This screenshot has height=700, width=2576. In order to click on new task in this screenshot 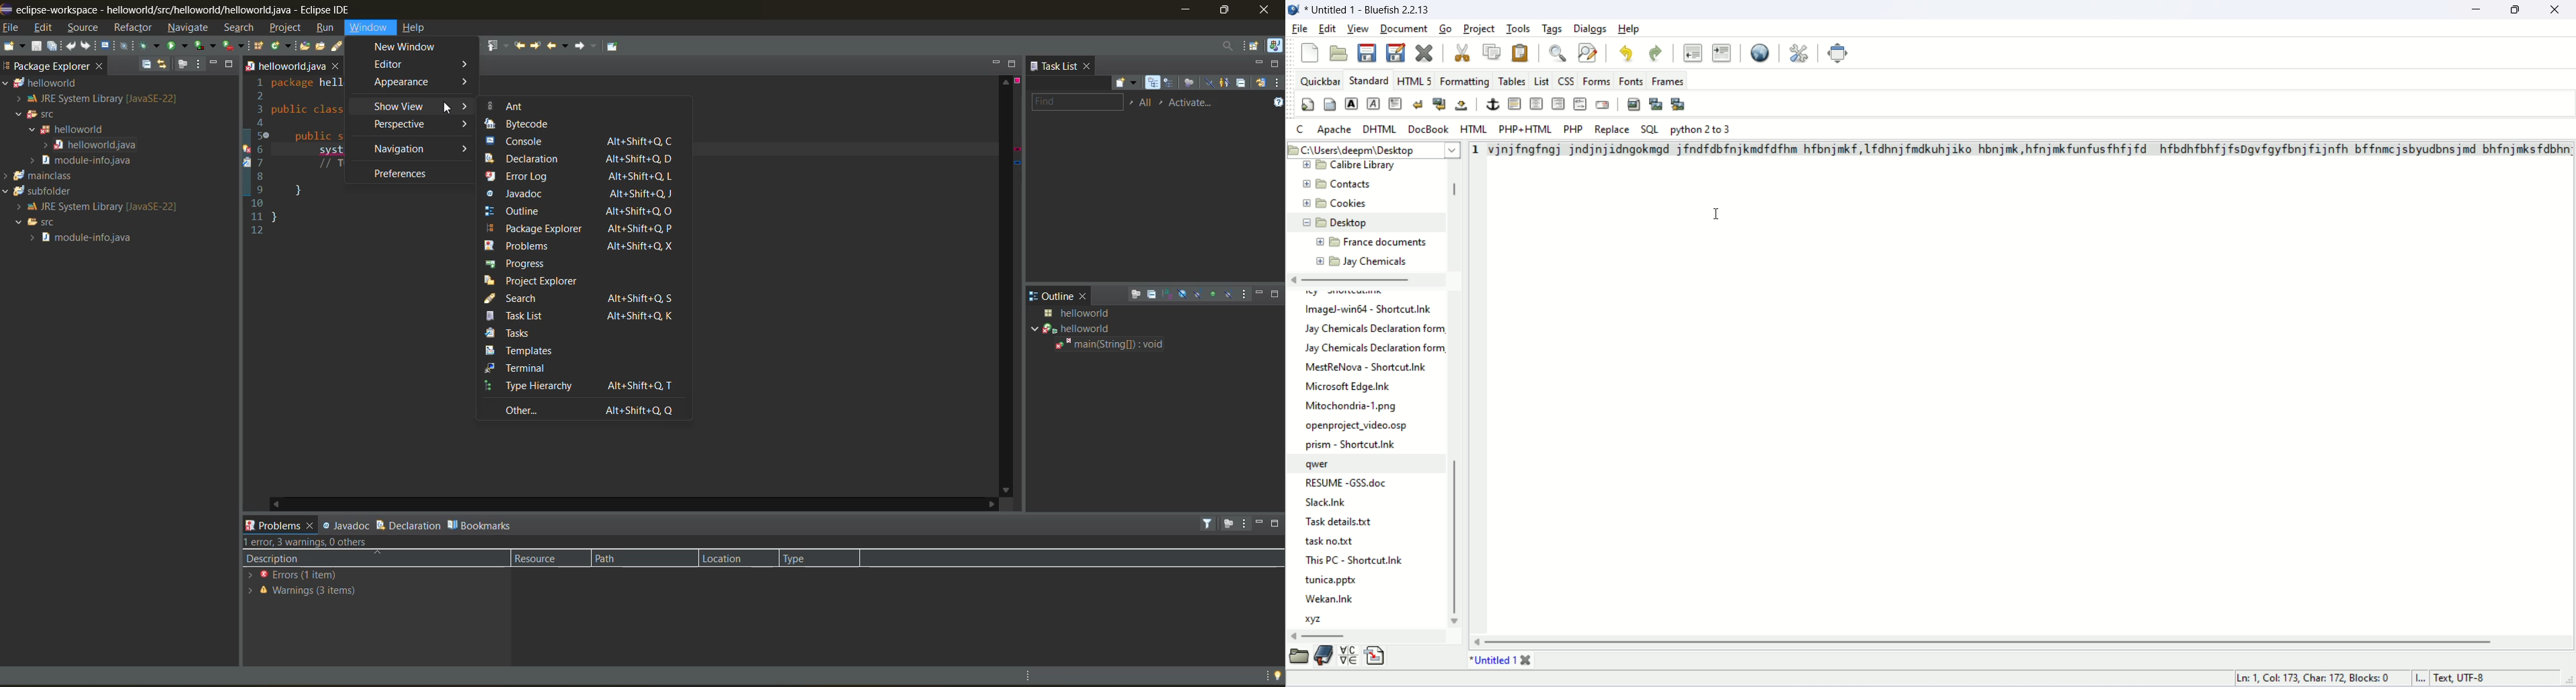, I will do `click(1128, 82)`.